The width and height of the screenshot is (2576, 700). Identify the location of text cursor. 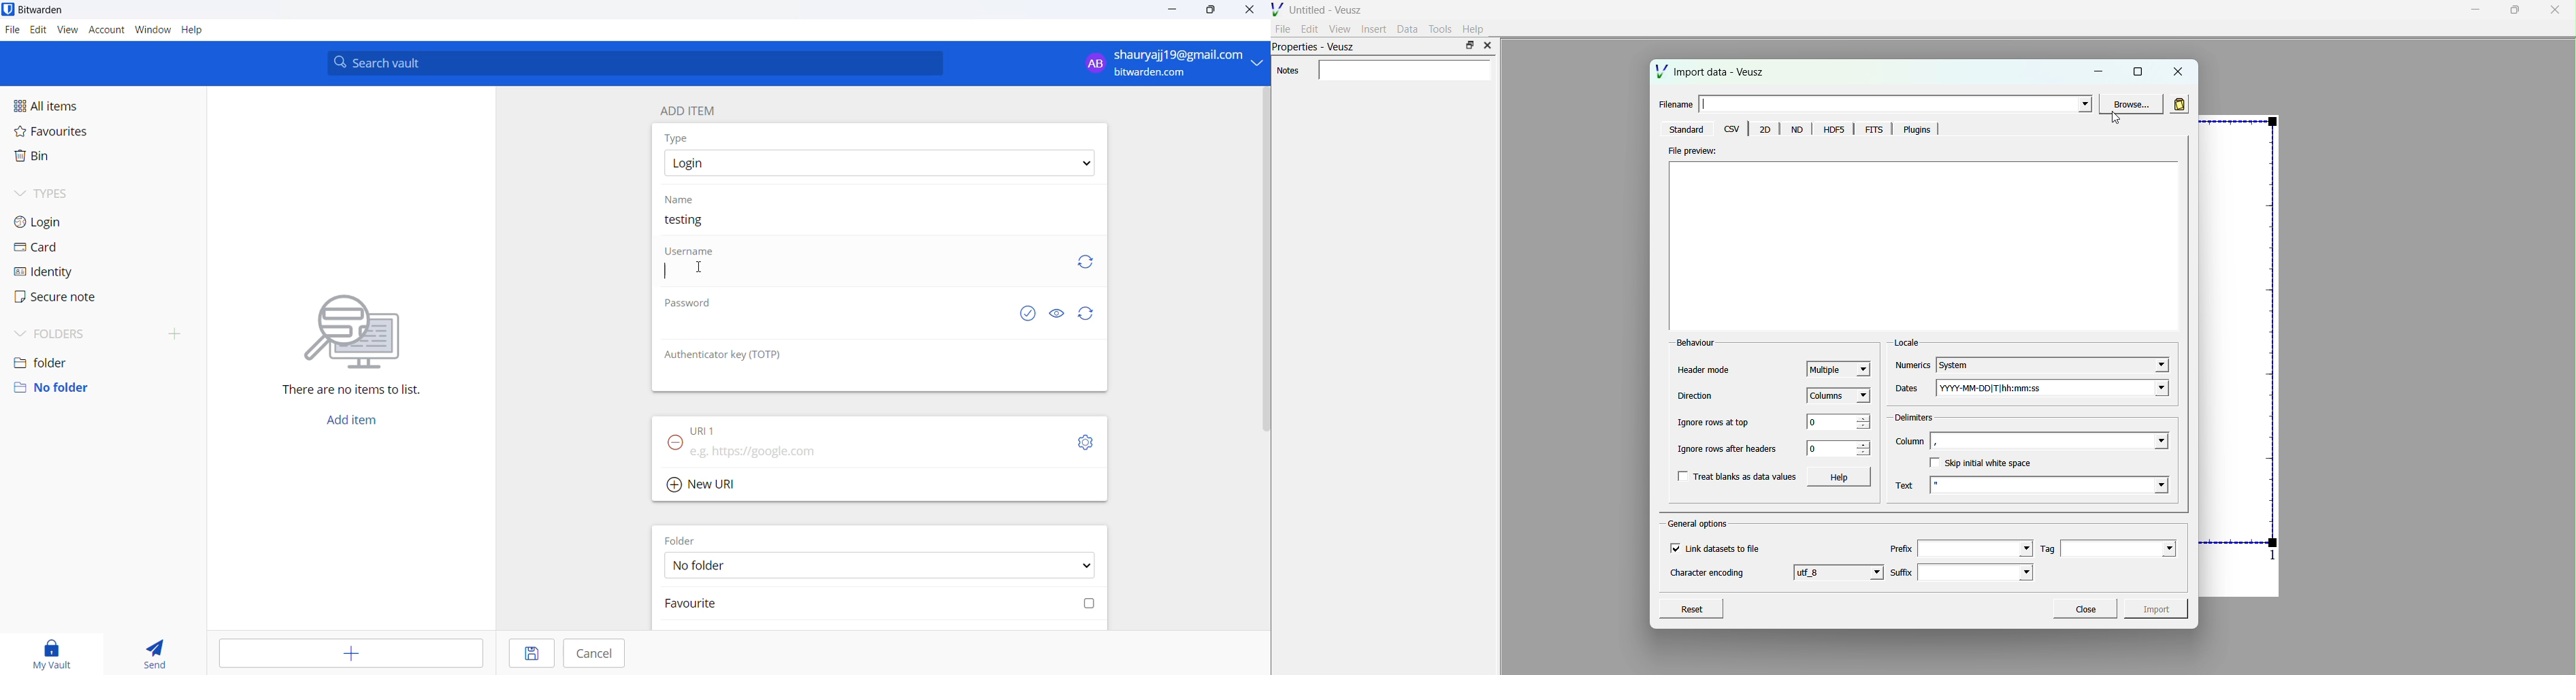
(669, 273).